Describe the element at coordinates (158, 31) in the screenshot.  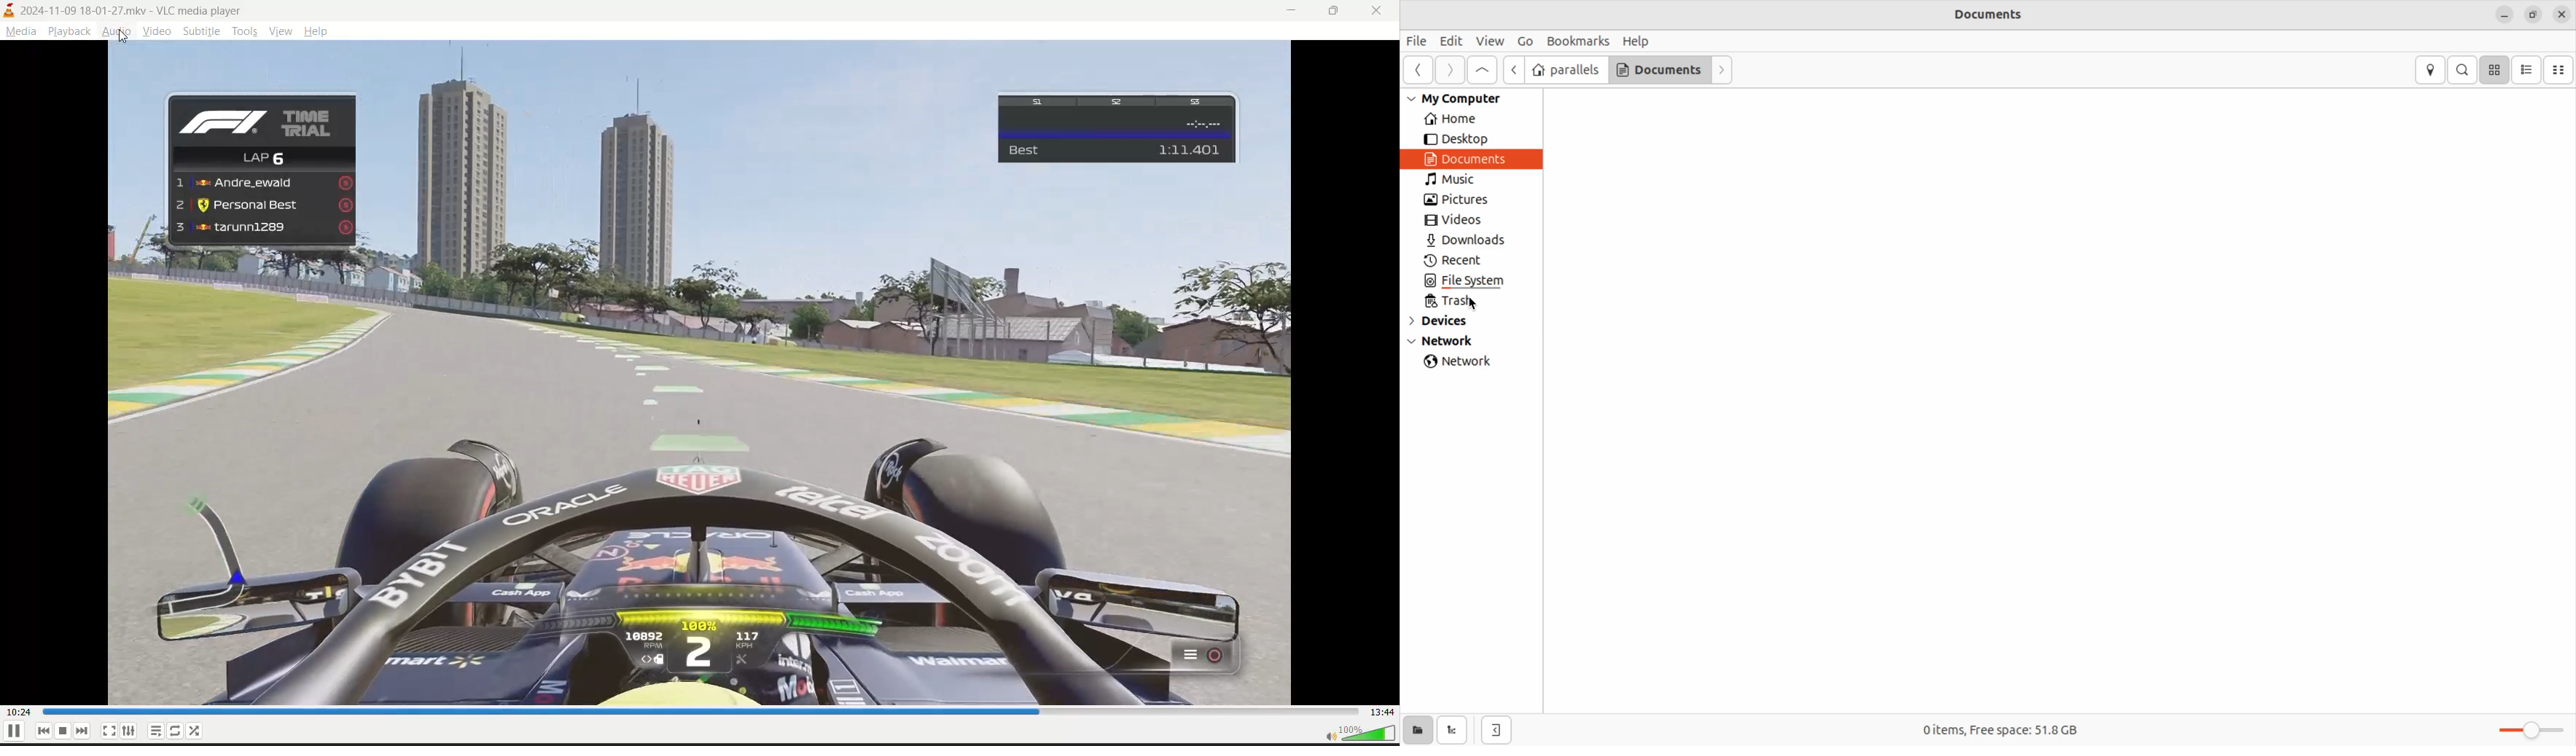
I see `video` at that location.